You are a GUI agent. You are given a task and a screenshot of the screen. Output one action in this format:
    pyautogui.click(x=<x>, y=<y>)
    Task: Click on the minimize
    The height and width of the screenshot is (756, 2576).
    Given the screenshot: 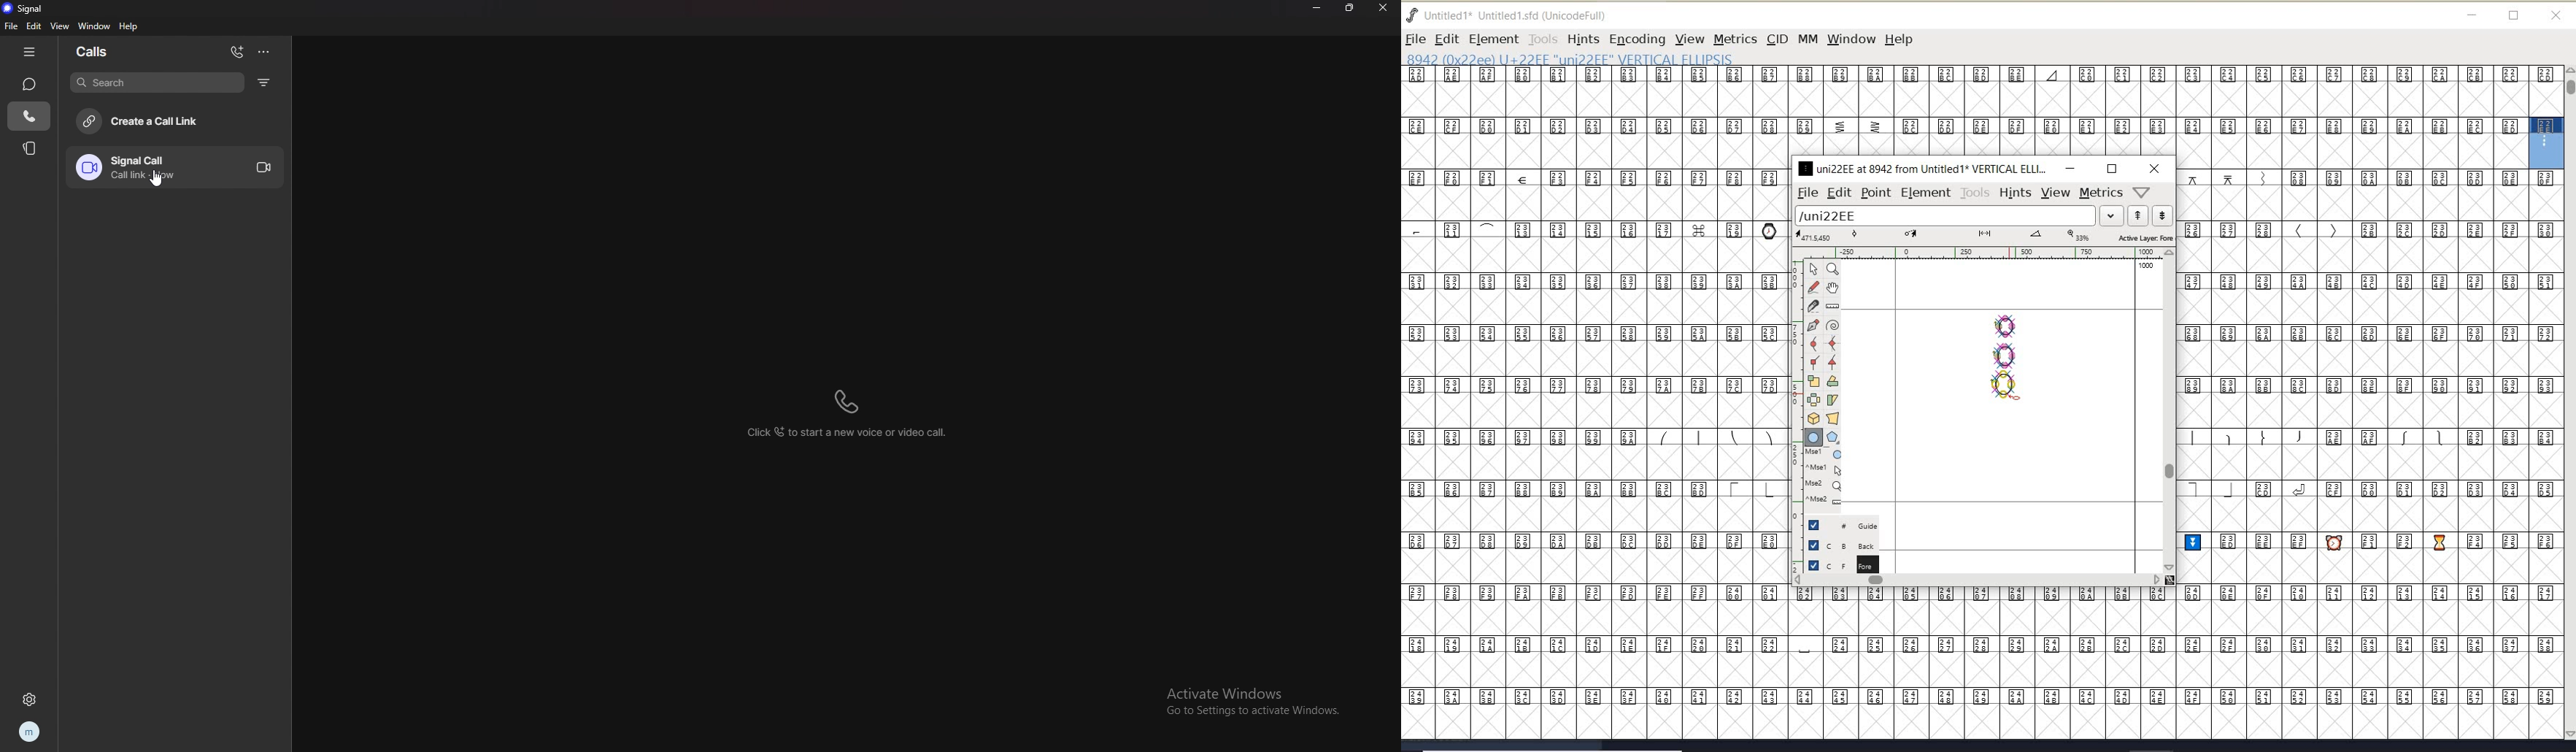 What is the action you would take?
    pyautogui.click(x=1317, y=7)
    